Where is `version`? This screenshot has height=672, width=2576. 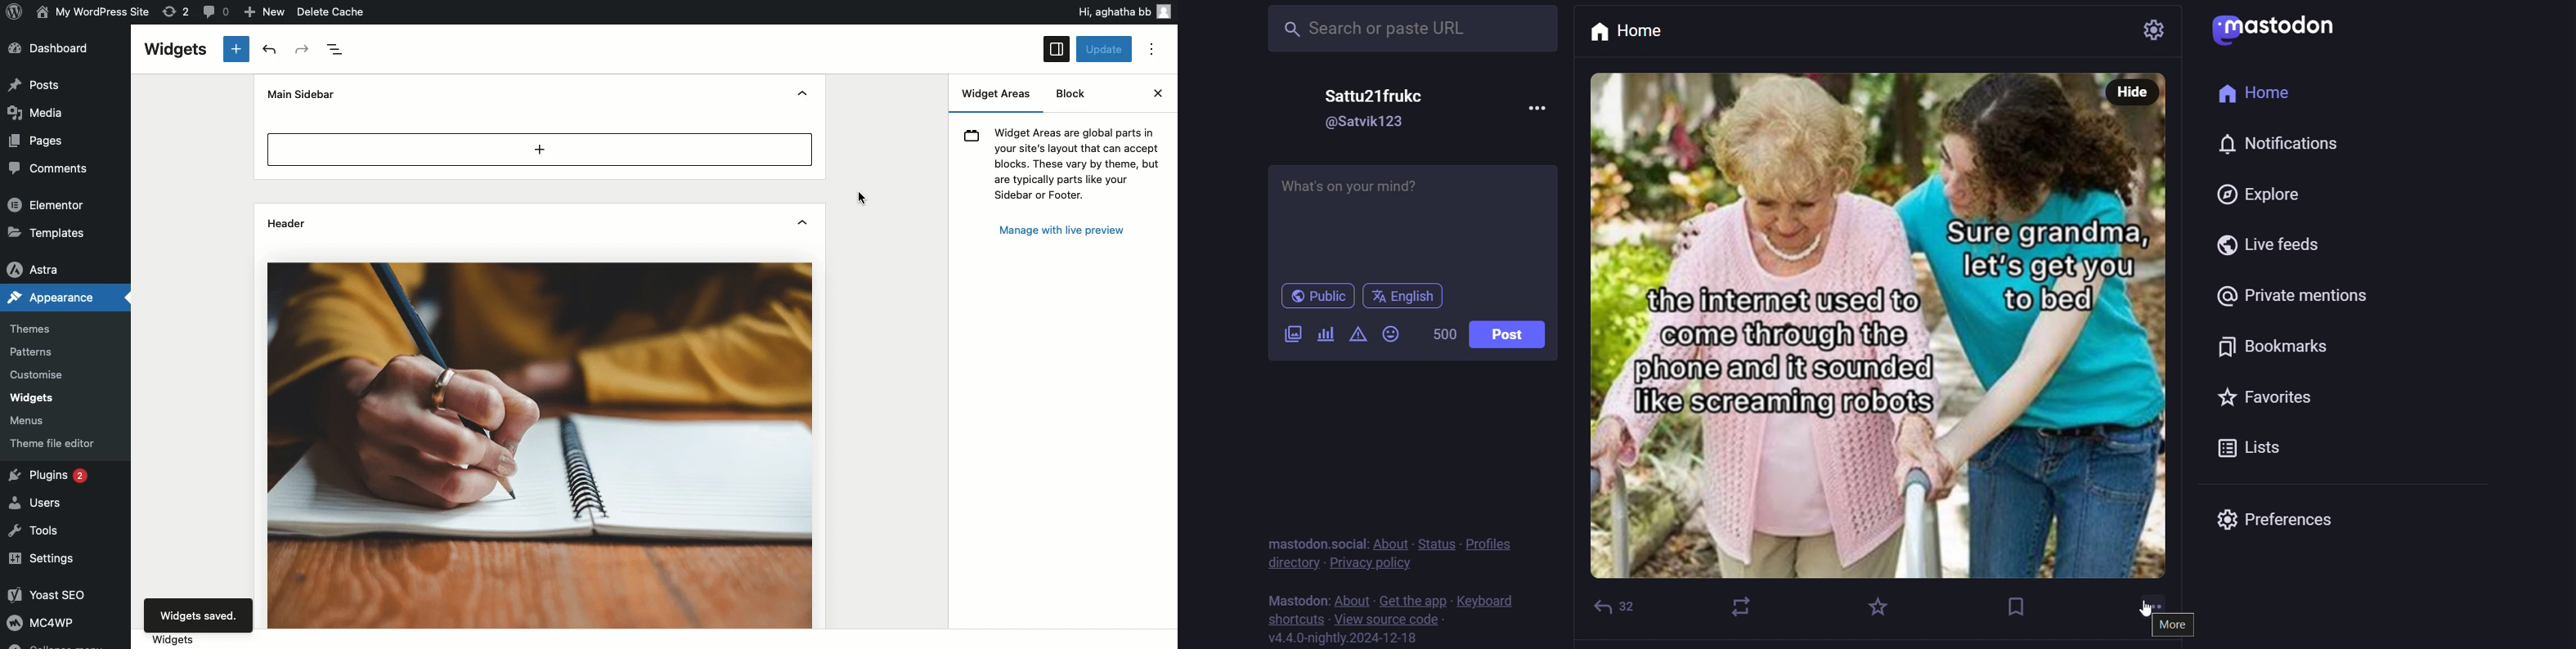
version is located at coordinates (1345, 639).